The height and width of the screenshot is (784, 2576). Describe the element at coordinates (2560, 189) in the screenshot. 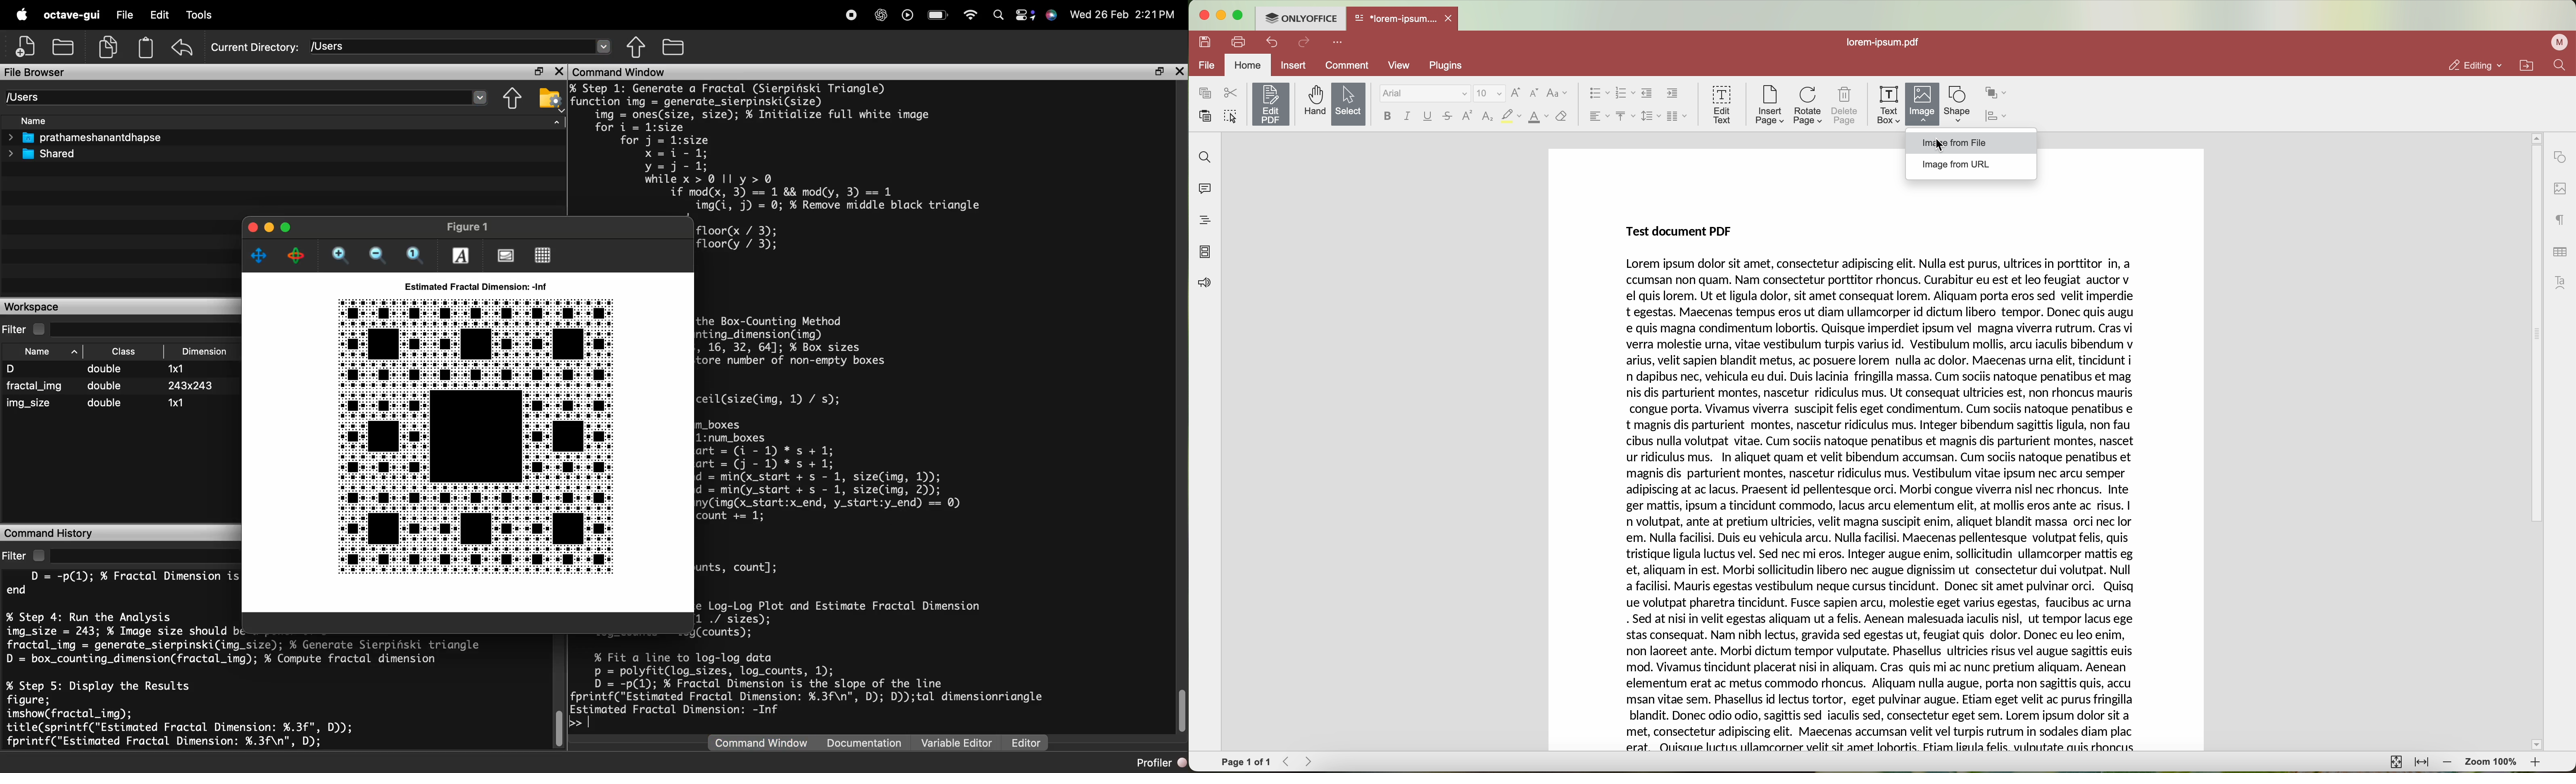

I see `image settings` at that location.